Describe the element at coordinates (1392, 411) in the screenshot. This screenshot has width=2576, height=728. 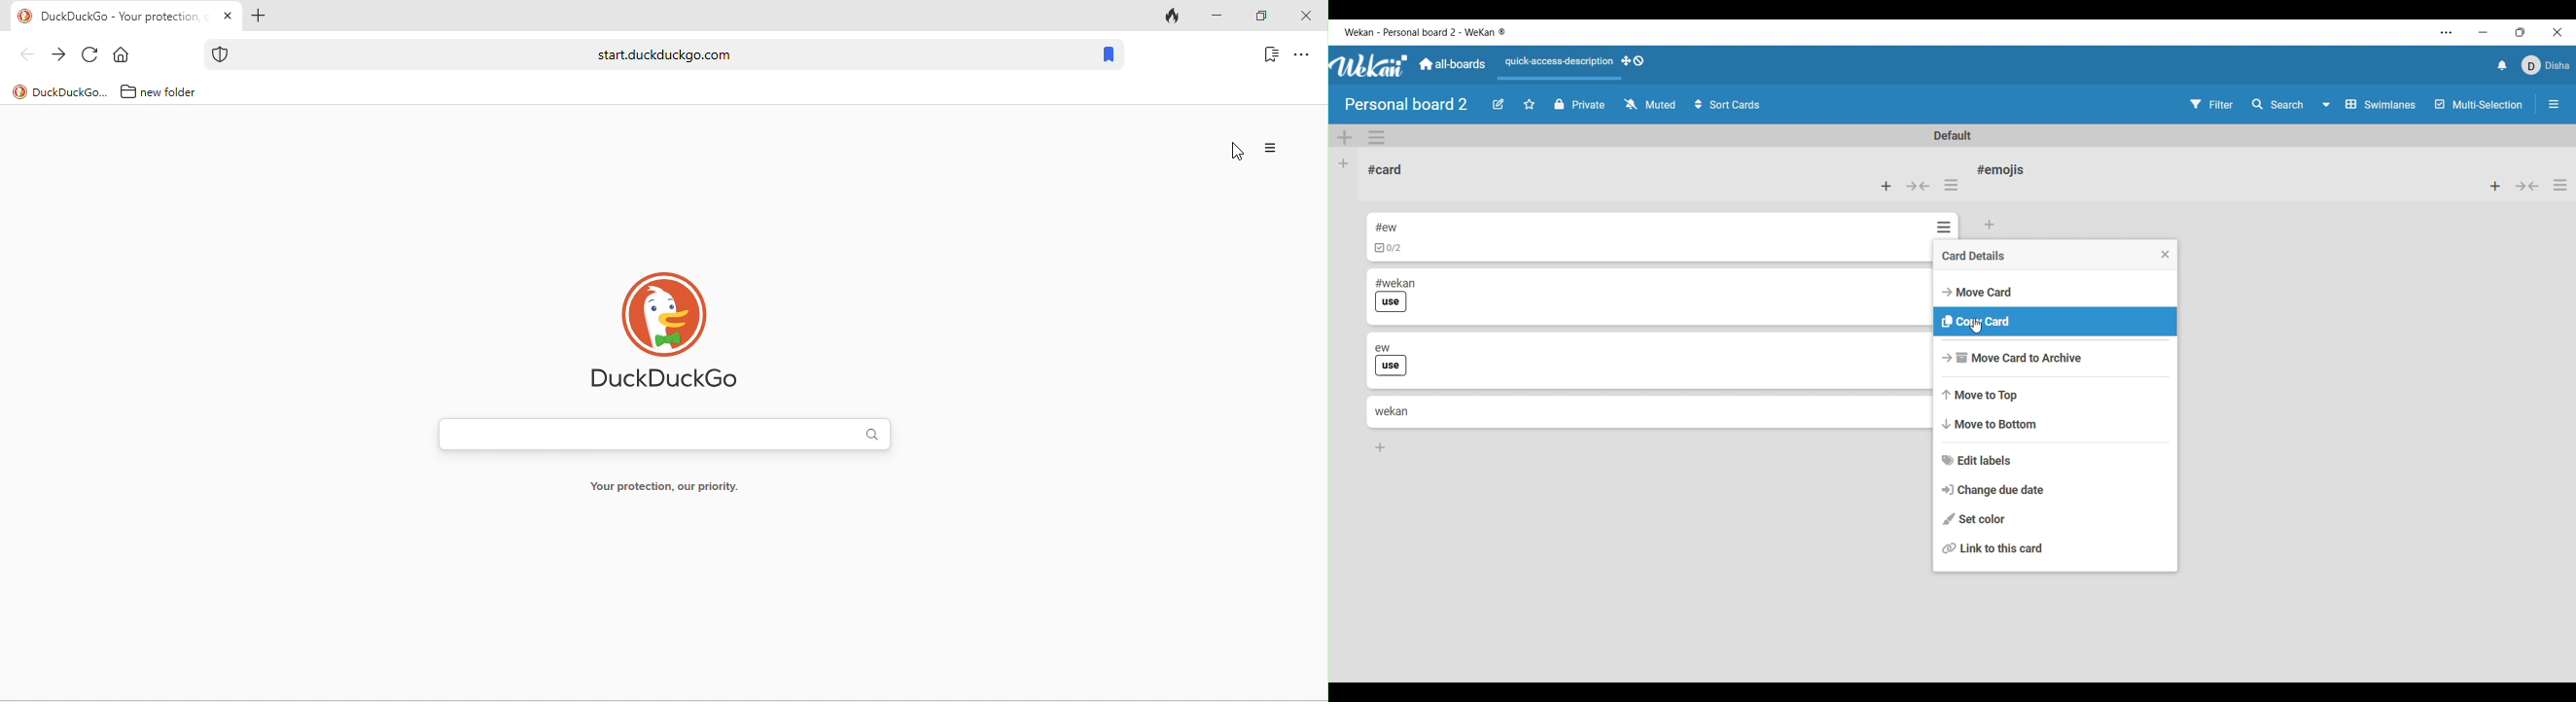
I see `Card 4` at that location.